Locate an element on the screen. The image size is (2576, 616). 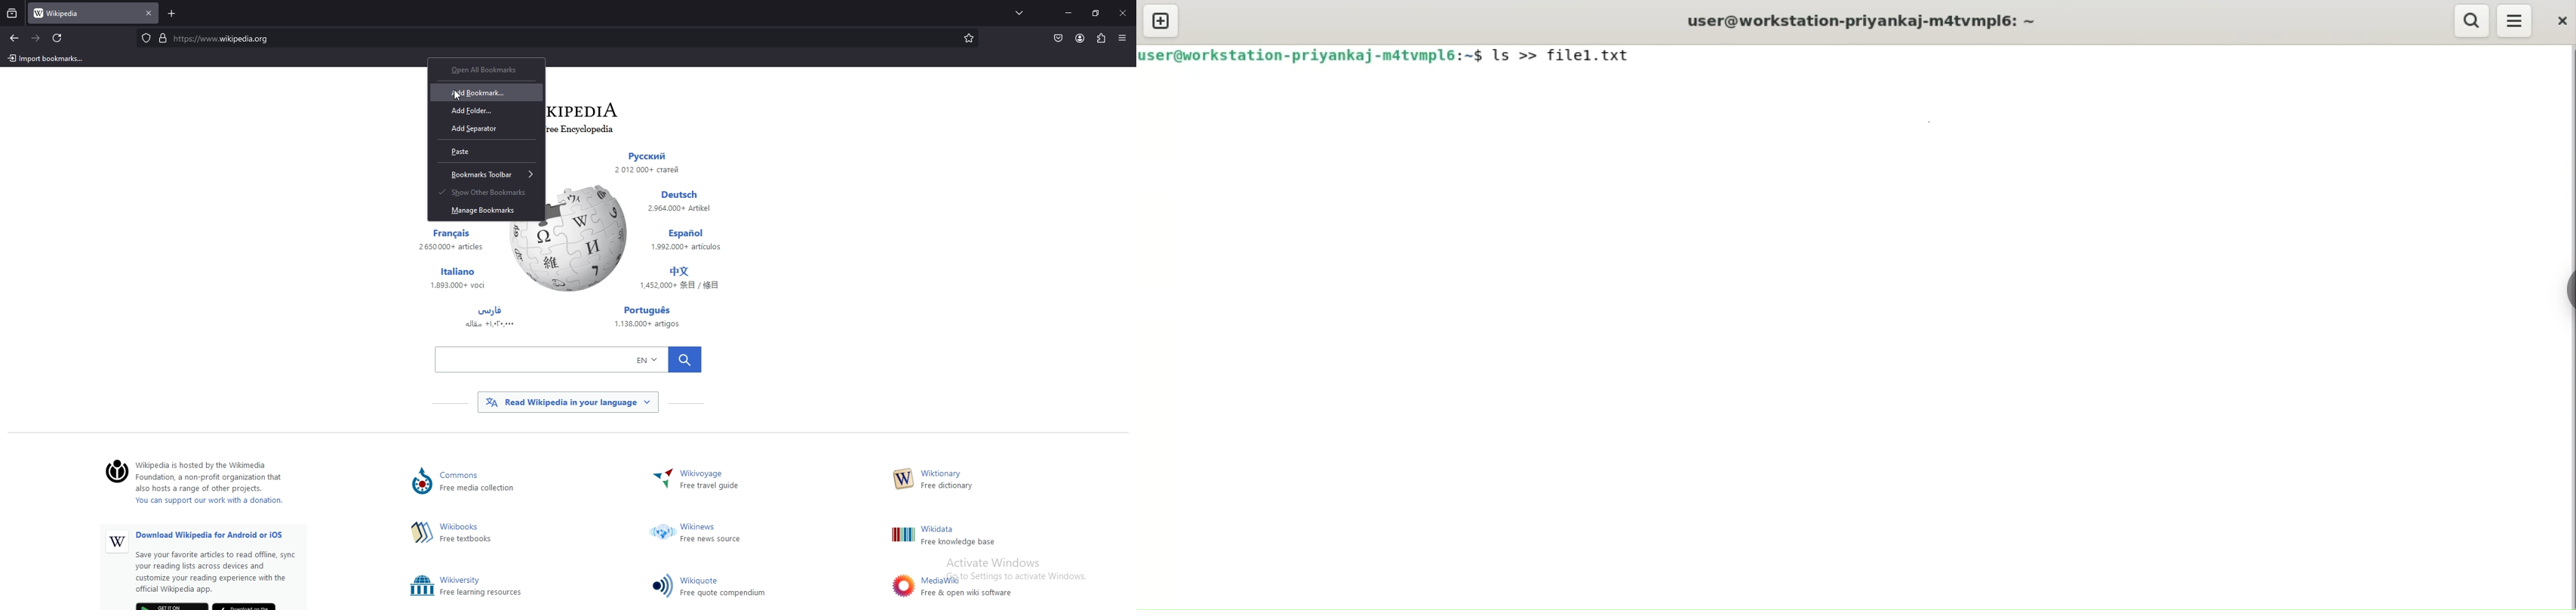
 is located at coordinates (648, 316).